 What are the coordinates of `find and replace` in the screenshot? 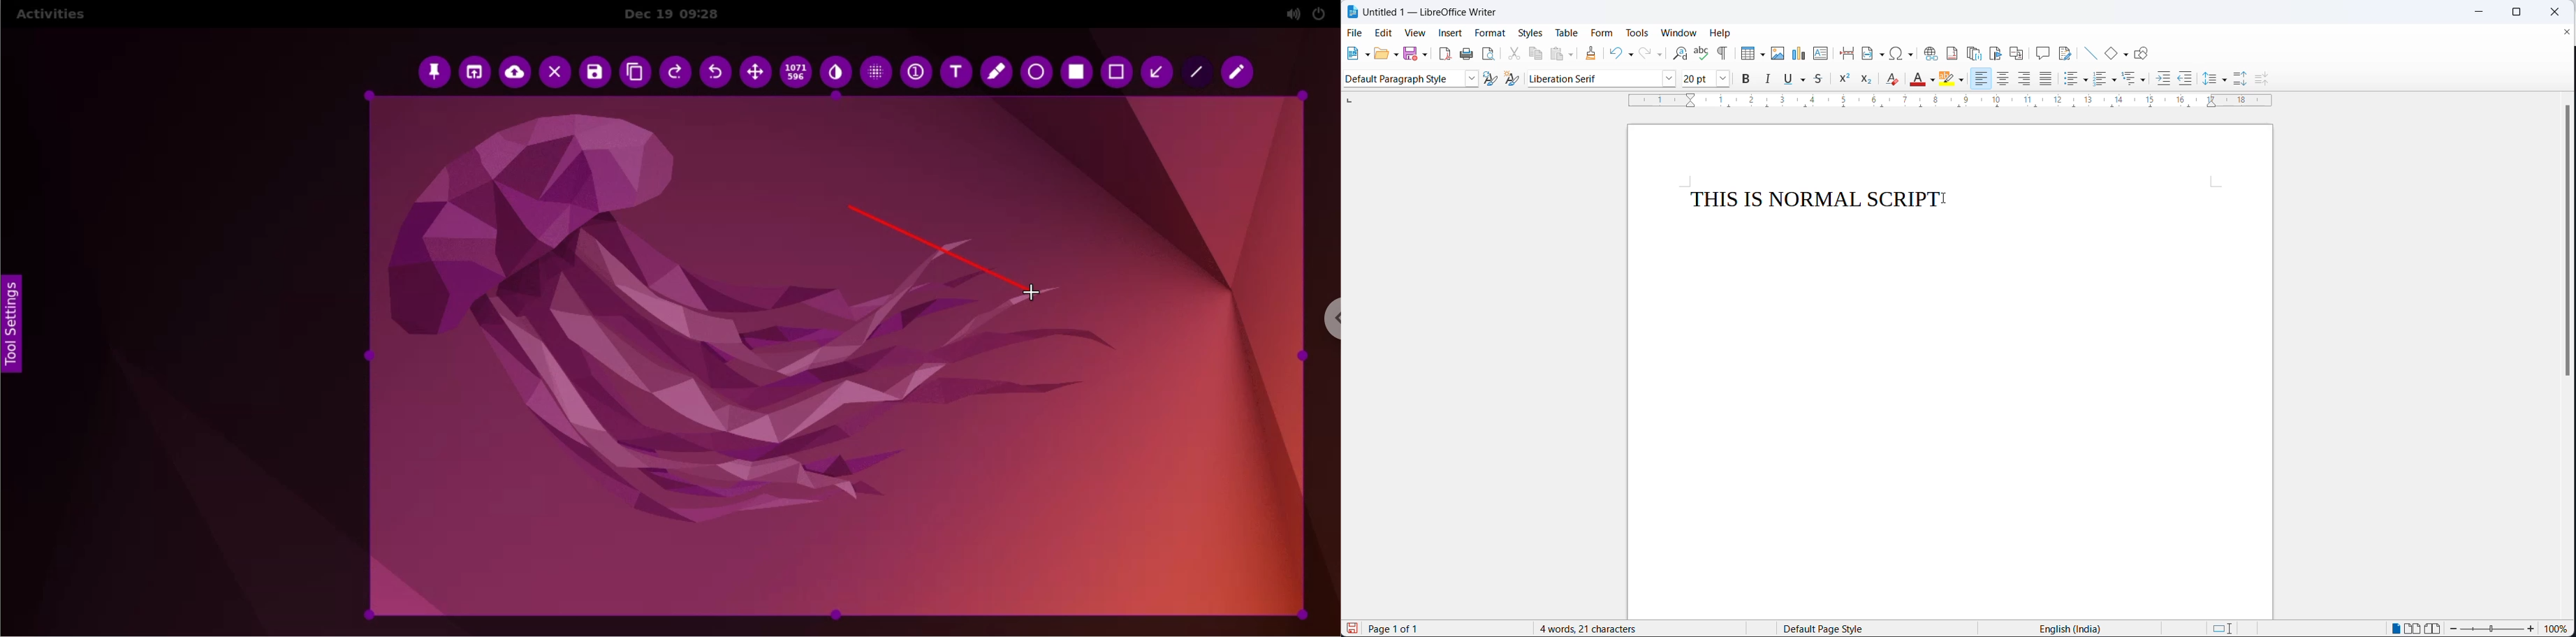 It's located at (1677, 53).